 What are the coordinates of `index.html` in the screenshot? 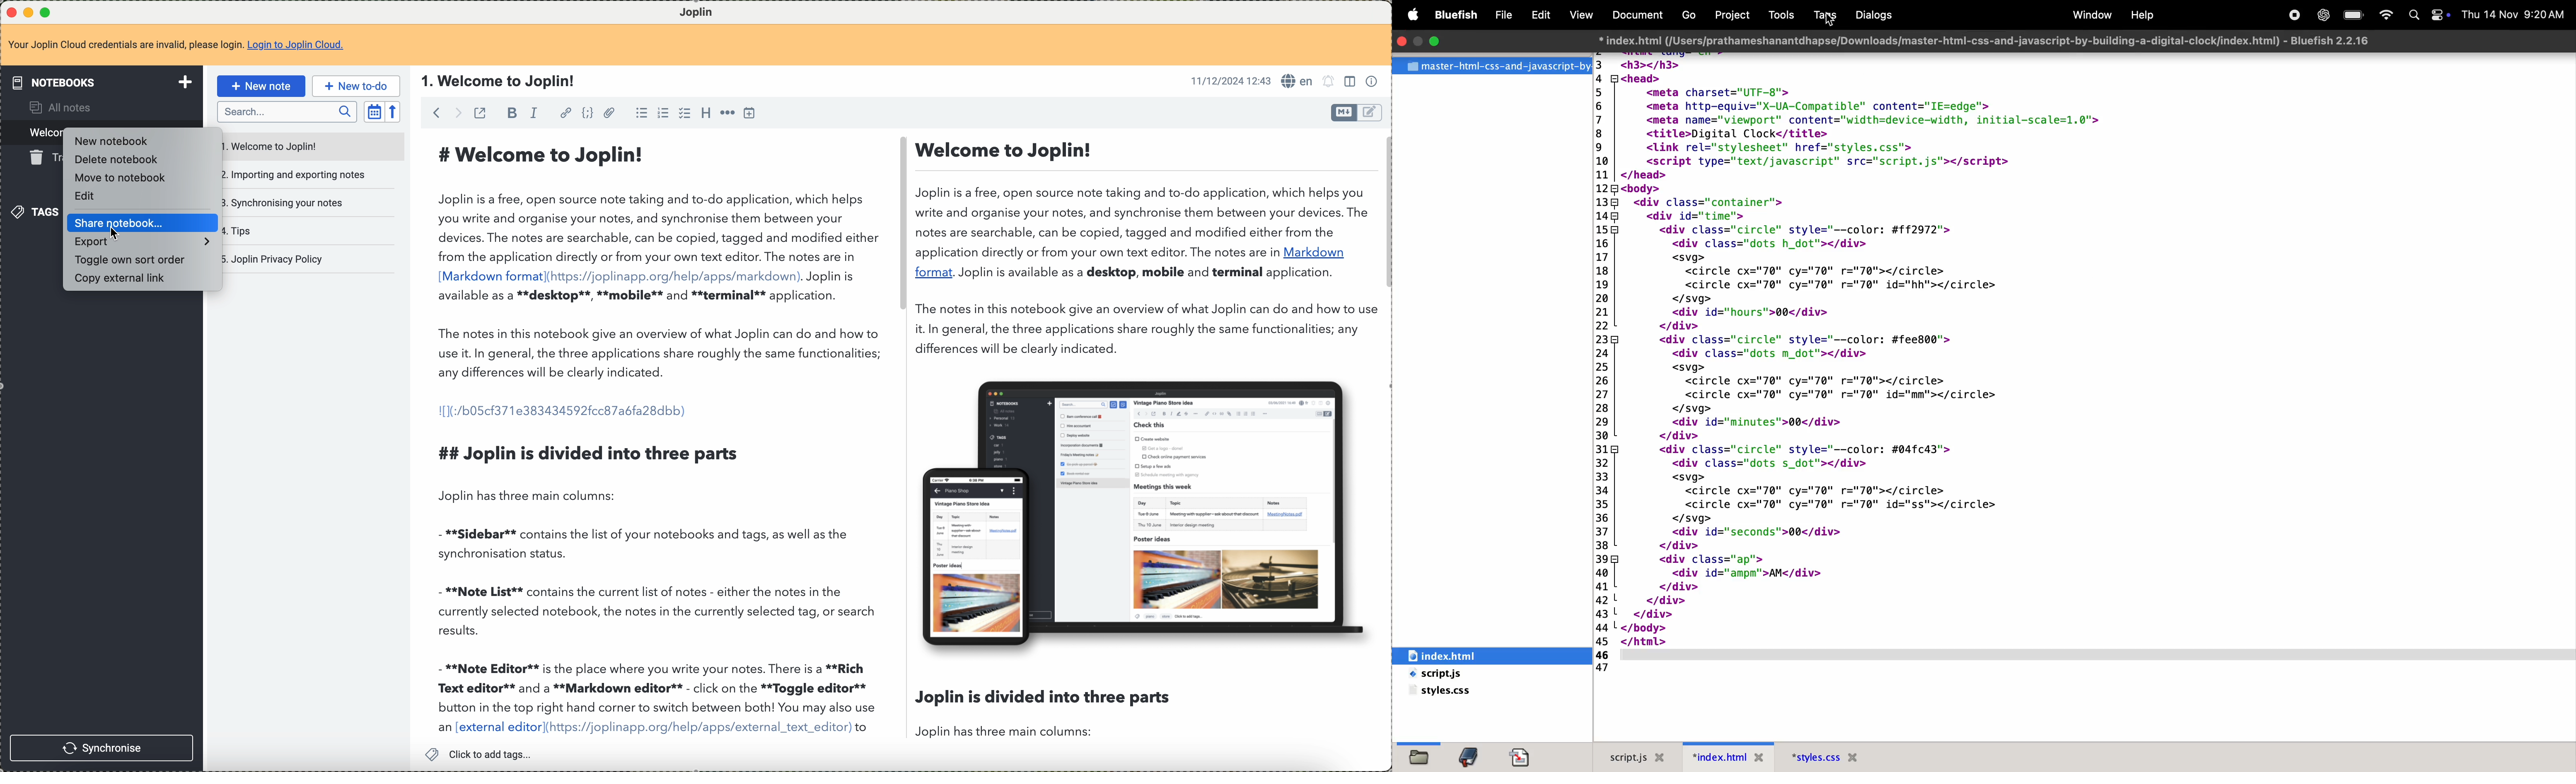 It's located at (1984, 40).